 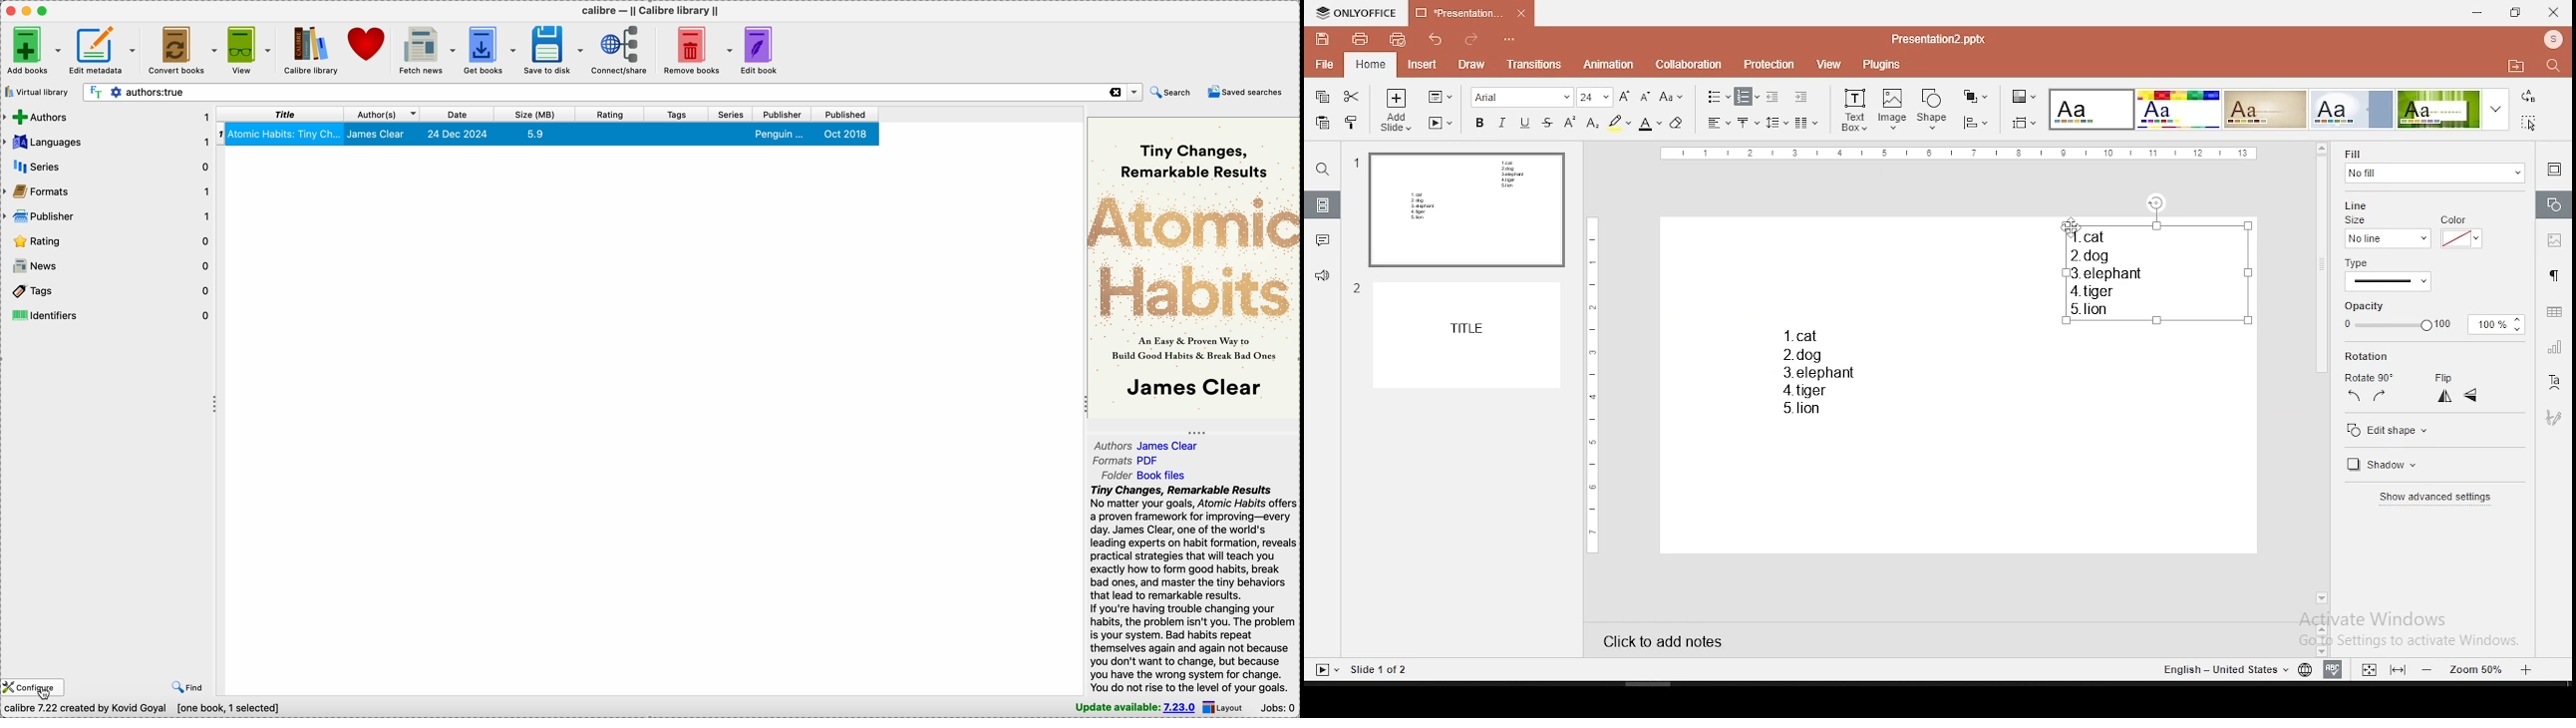 What do you see at coordinates (2434, 317) in the screenshot?
I see `opacity` at bounding box center [2434, 317].